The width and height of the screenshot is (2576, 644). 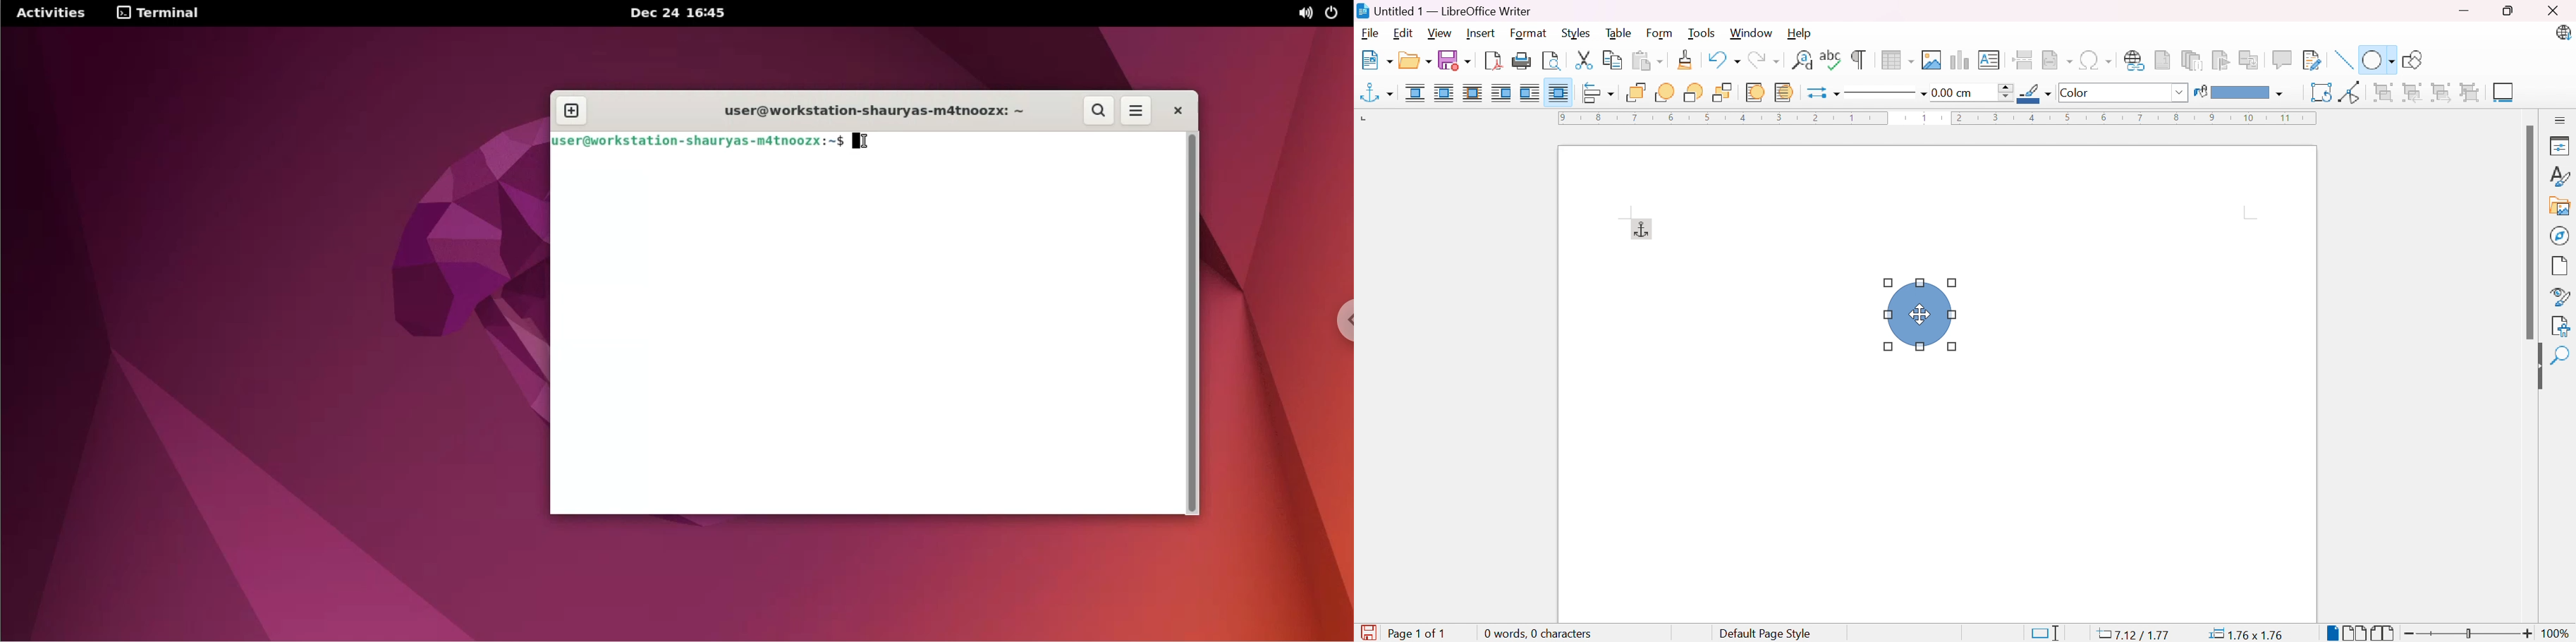 What do you see at coordinates (1936, 118) in the screenshot?
I see `Scale` at bounding box center [1936, 118].